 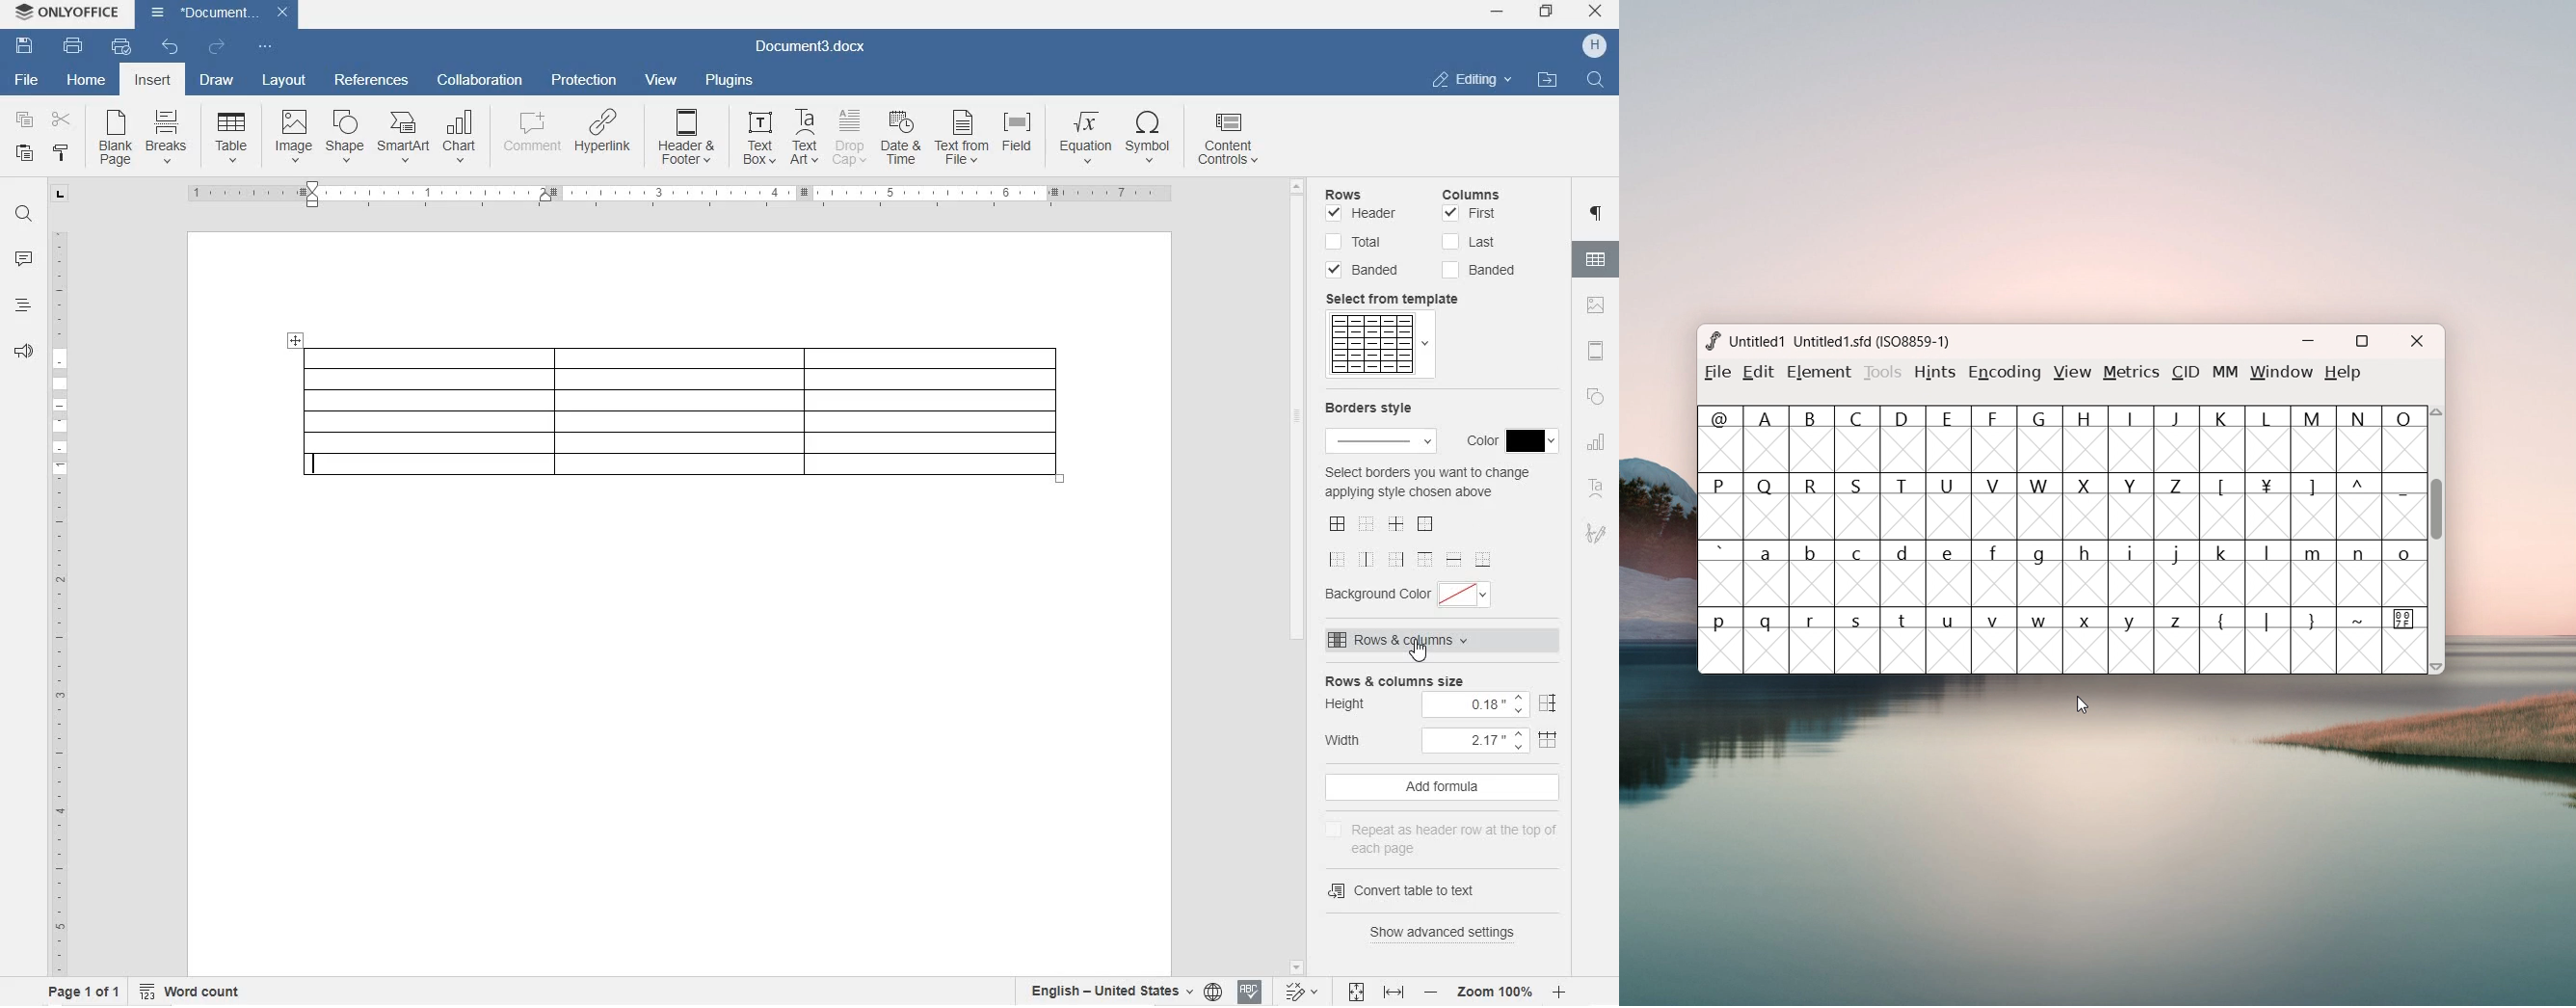 What do you see at coordinates (1445, 935) in the screenshot?
I see `show advanced settings` at bounding box center [1445, 935].